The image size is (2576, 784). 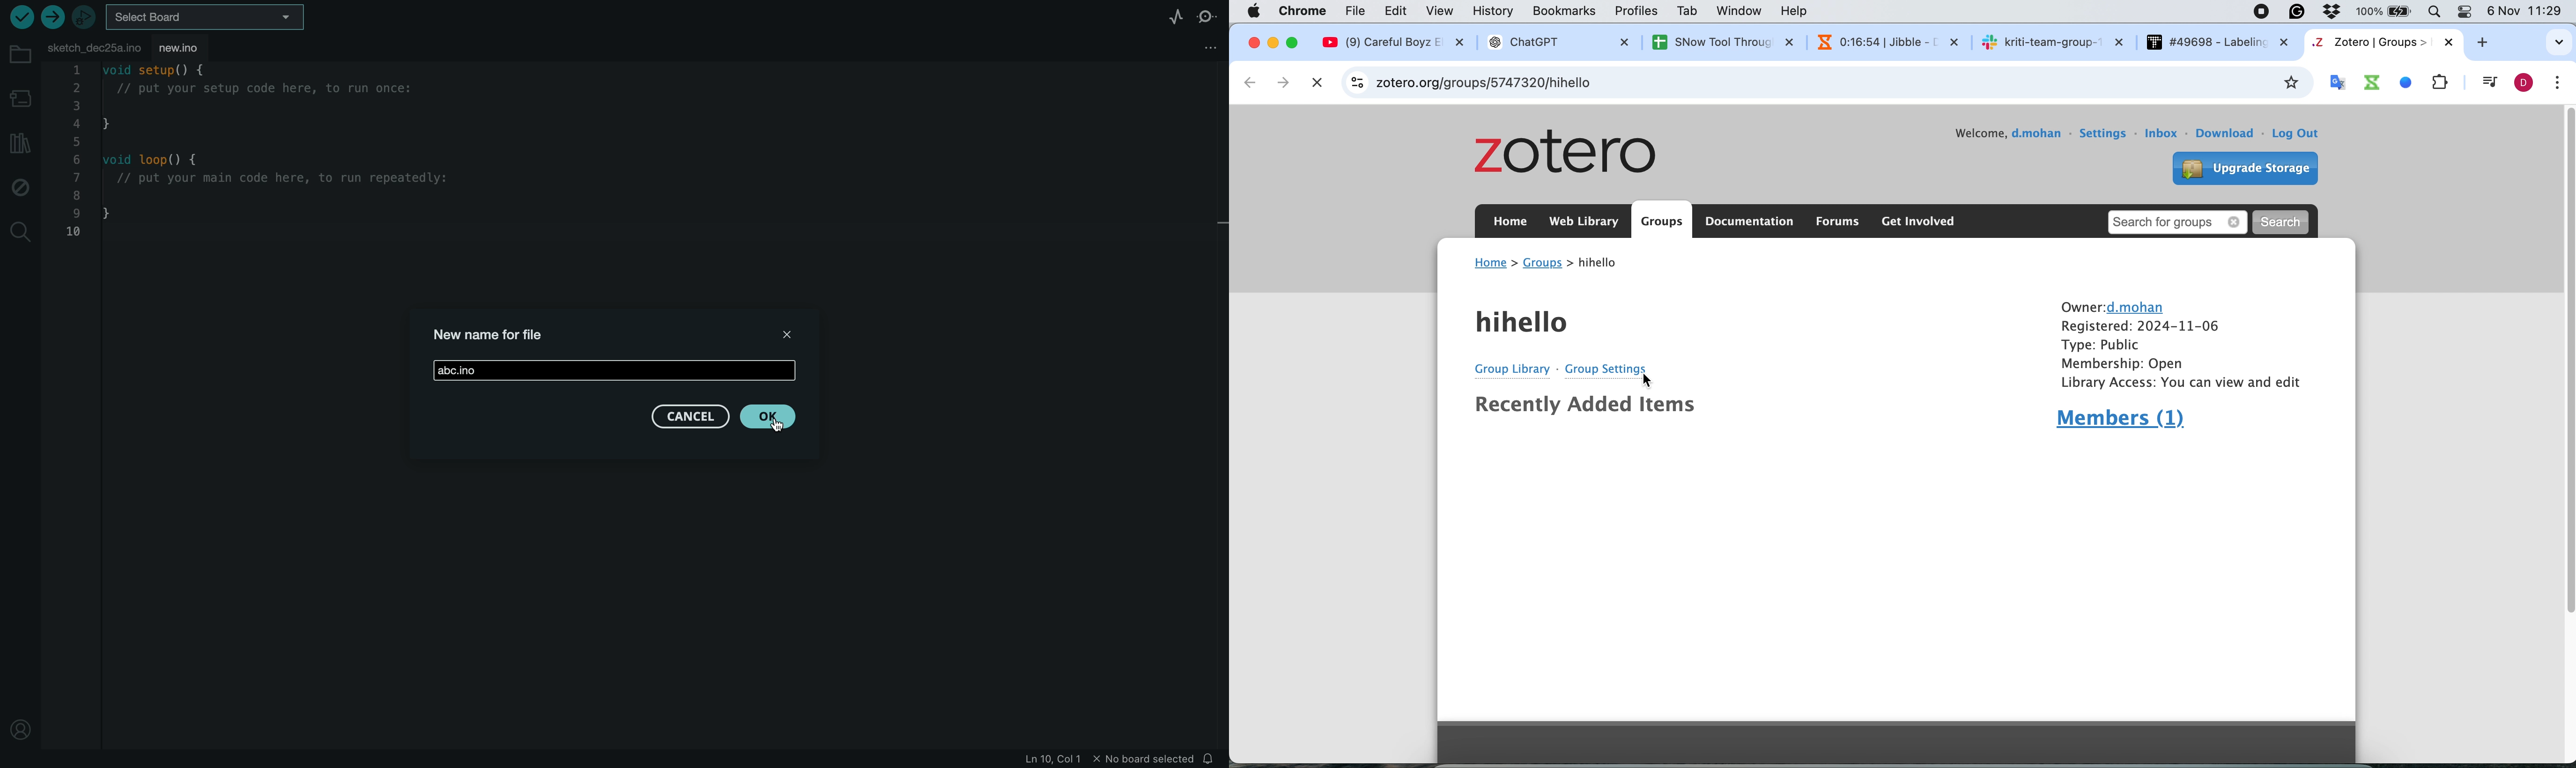 I want to click on file setting, so click(x=1201, y=47).